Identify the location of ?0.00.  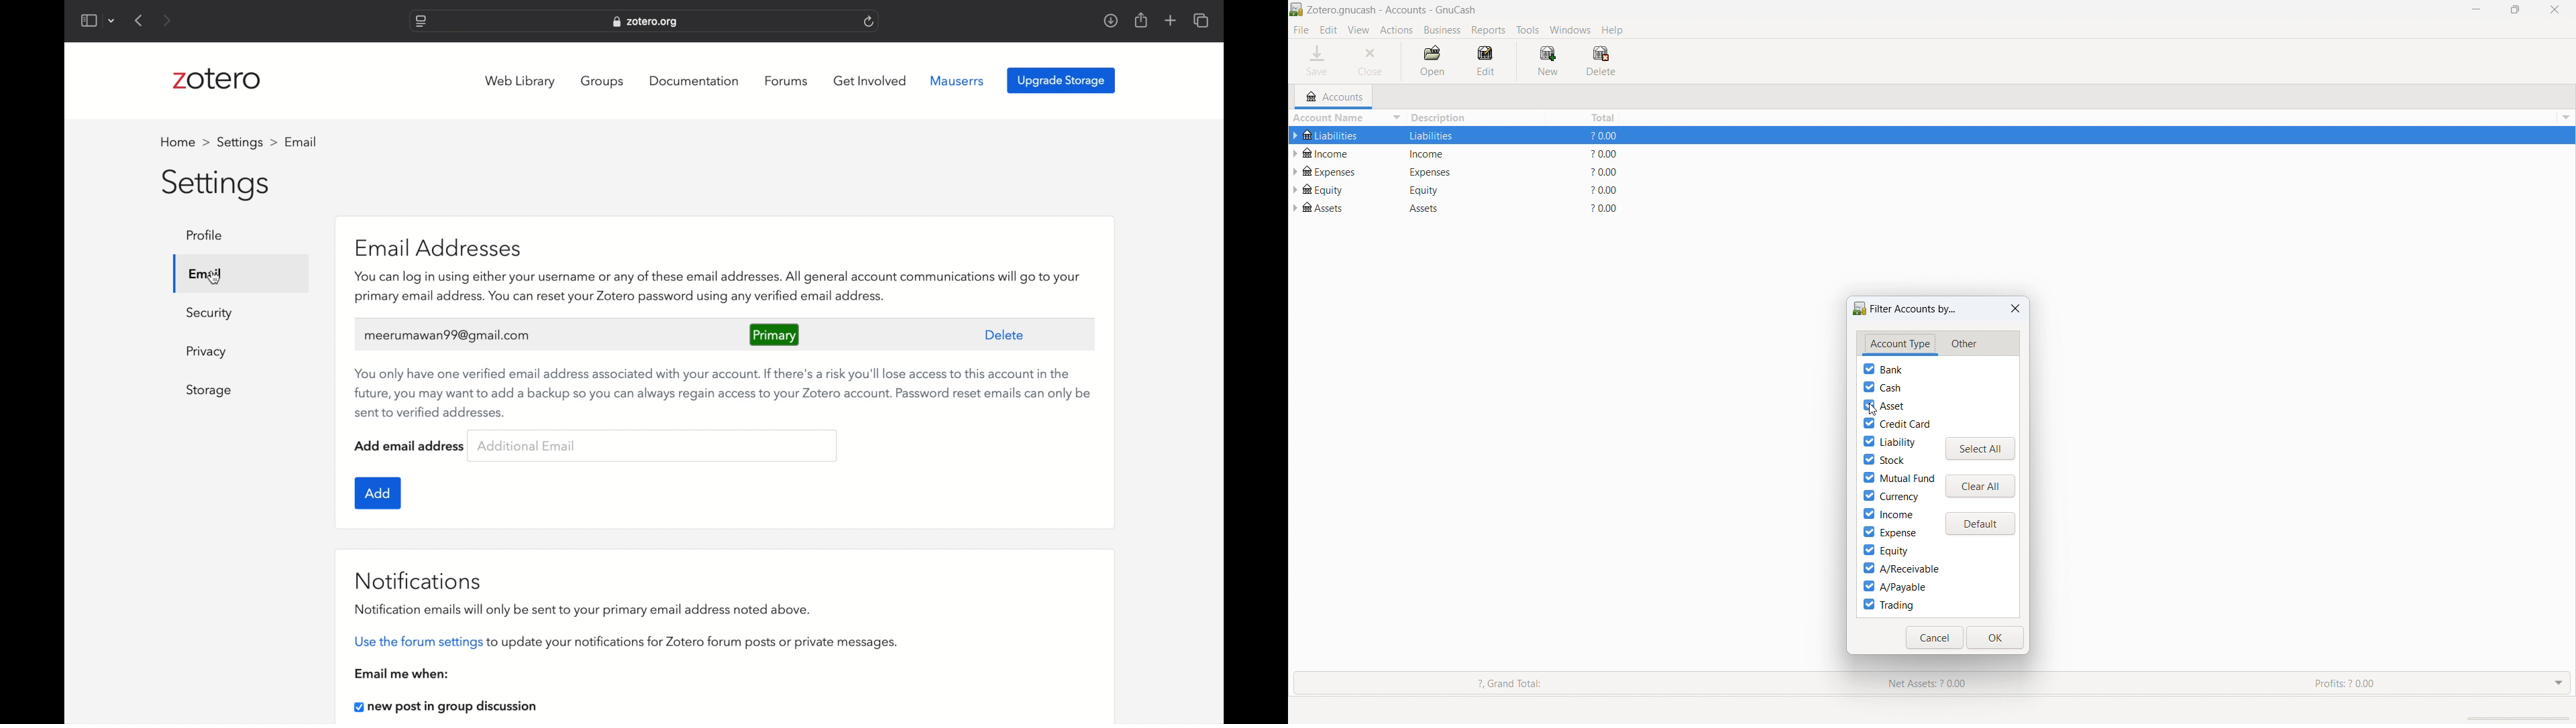
(1603, 208).